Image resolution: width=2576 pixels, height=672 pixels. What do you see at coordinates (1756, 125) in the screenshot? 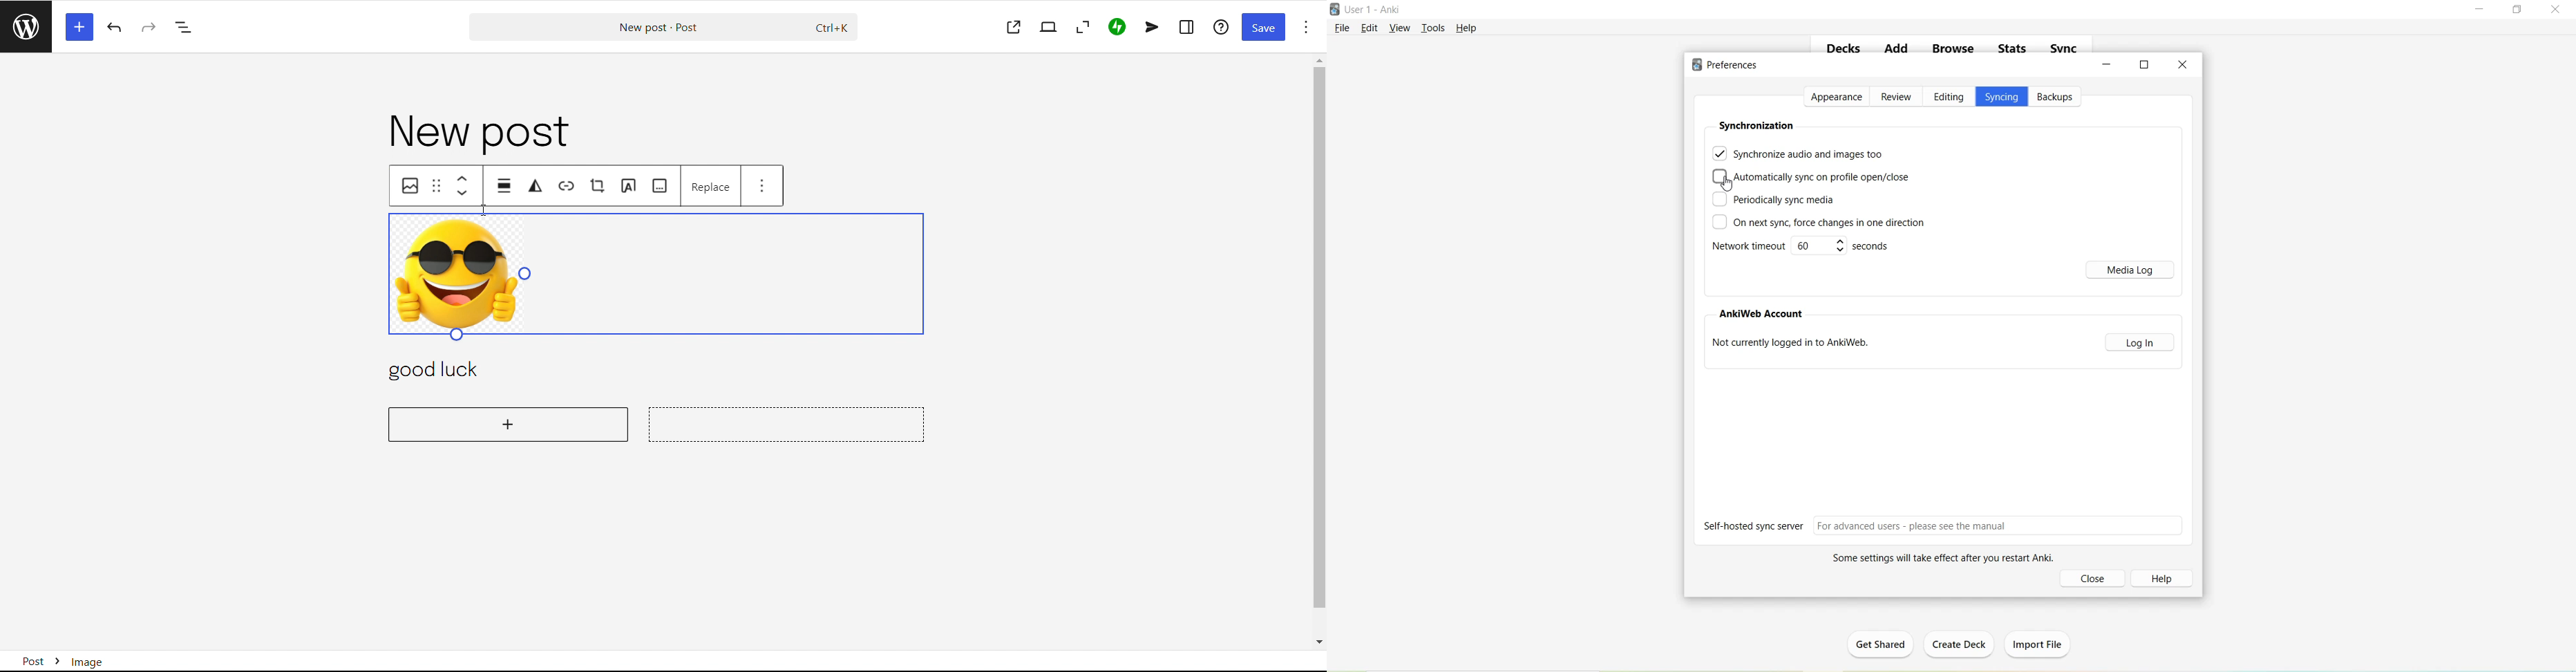
I see `Synchronization` at bounding box center [1756, 125].